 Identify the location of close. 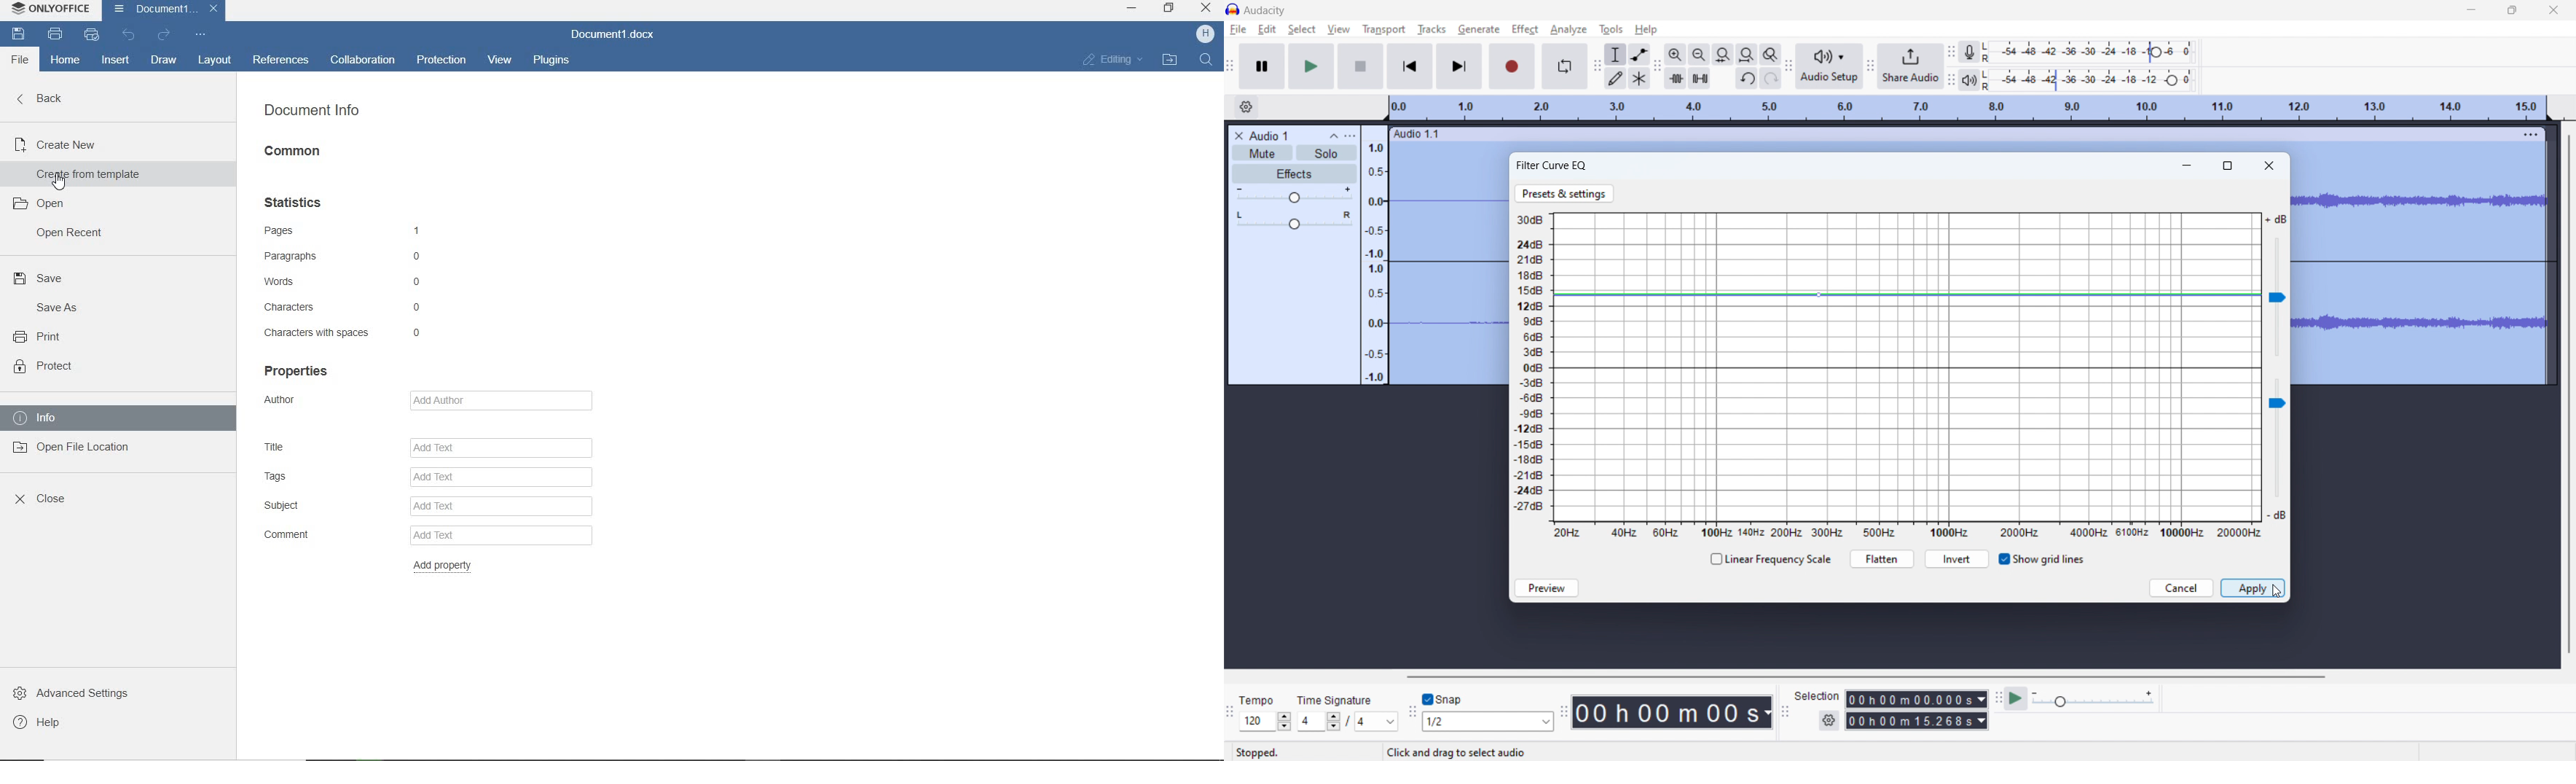
(42, 499).